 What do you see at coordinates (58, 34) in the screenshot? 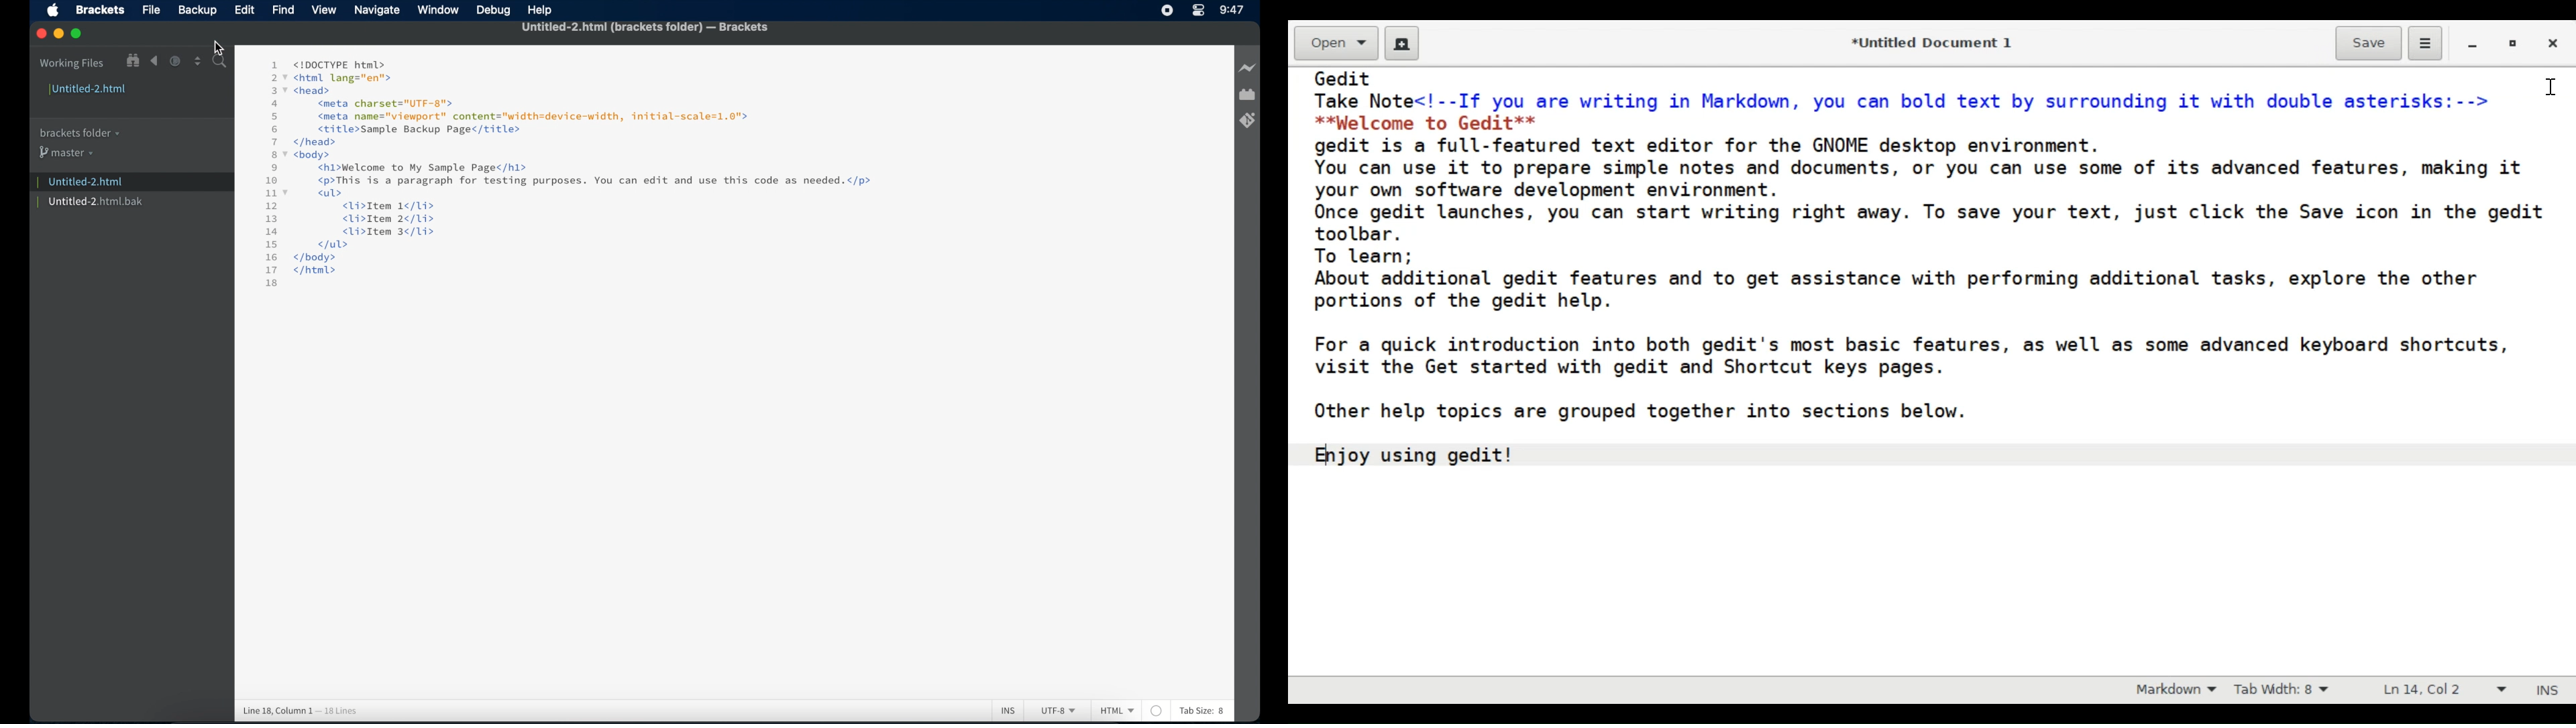
I see `minimize` at bounding box center [58, 34].